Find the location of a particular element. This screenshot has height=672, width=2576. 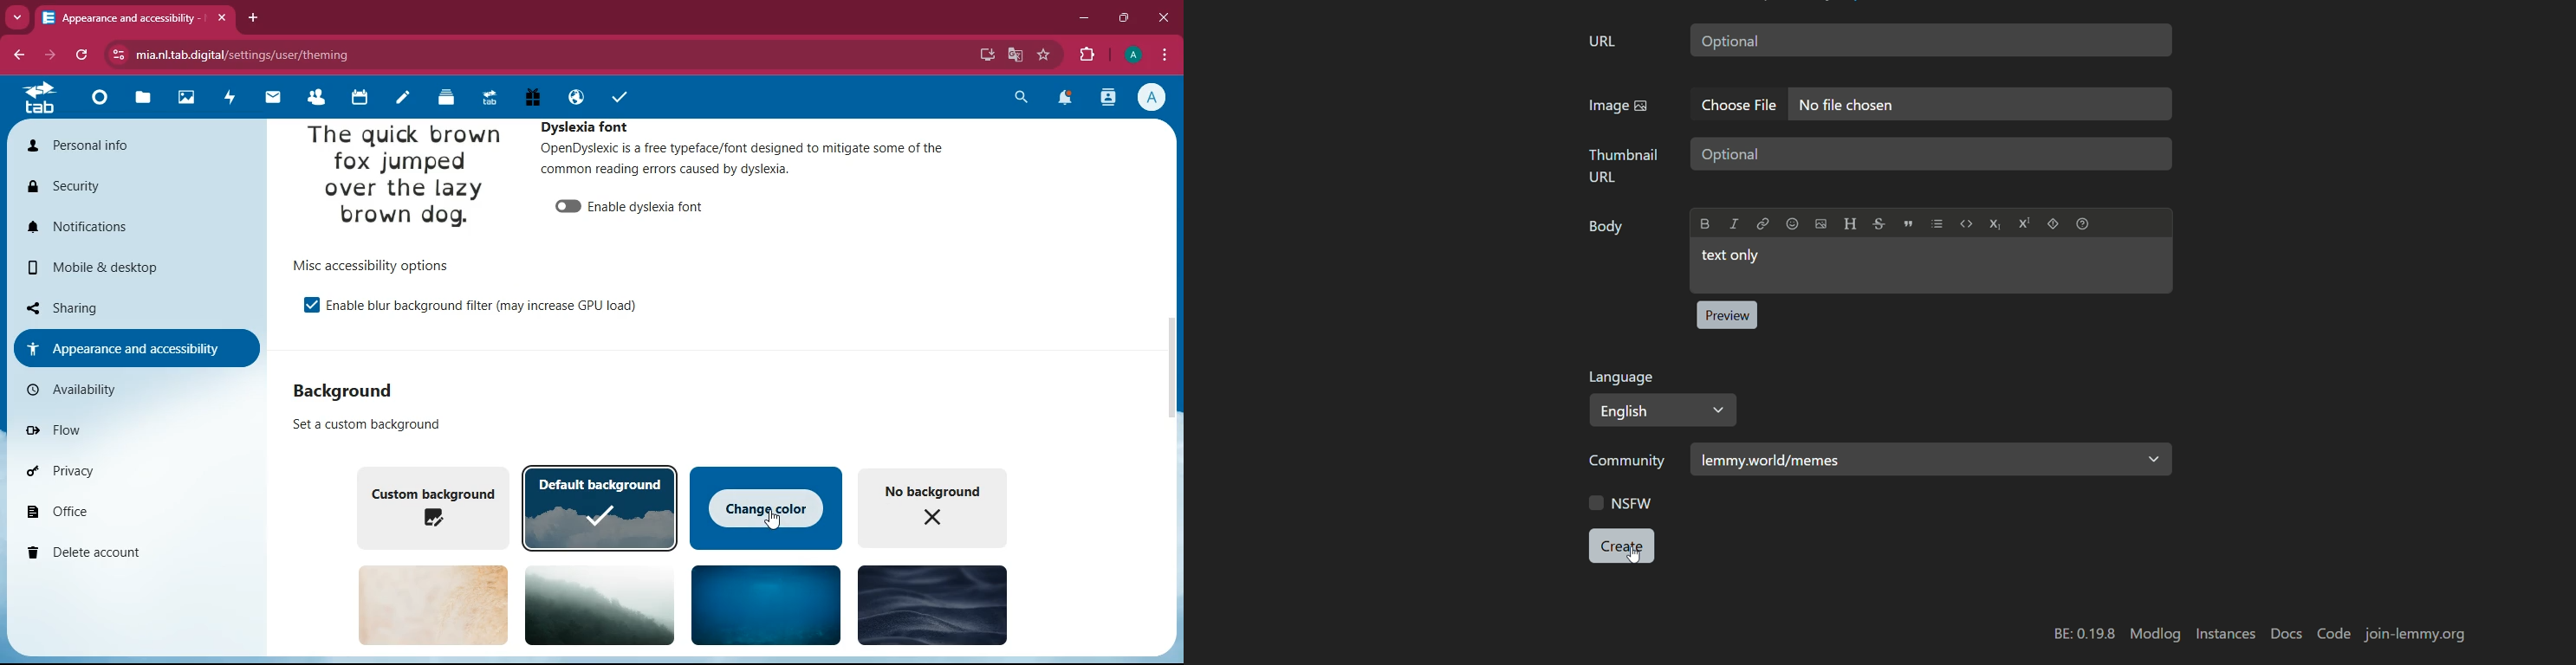

Formatting help is located at coordinates (2083, 223).